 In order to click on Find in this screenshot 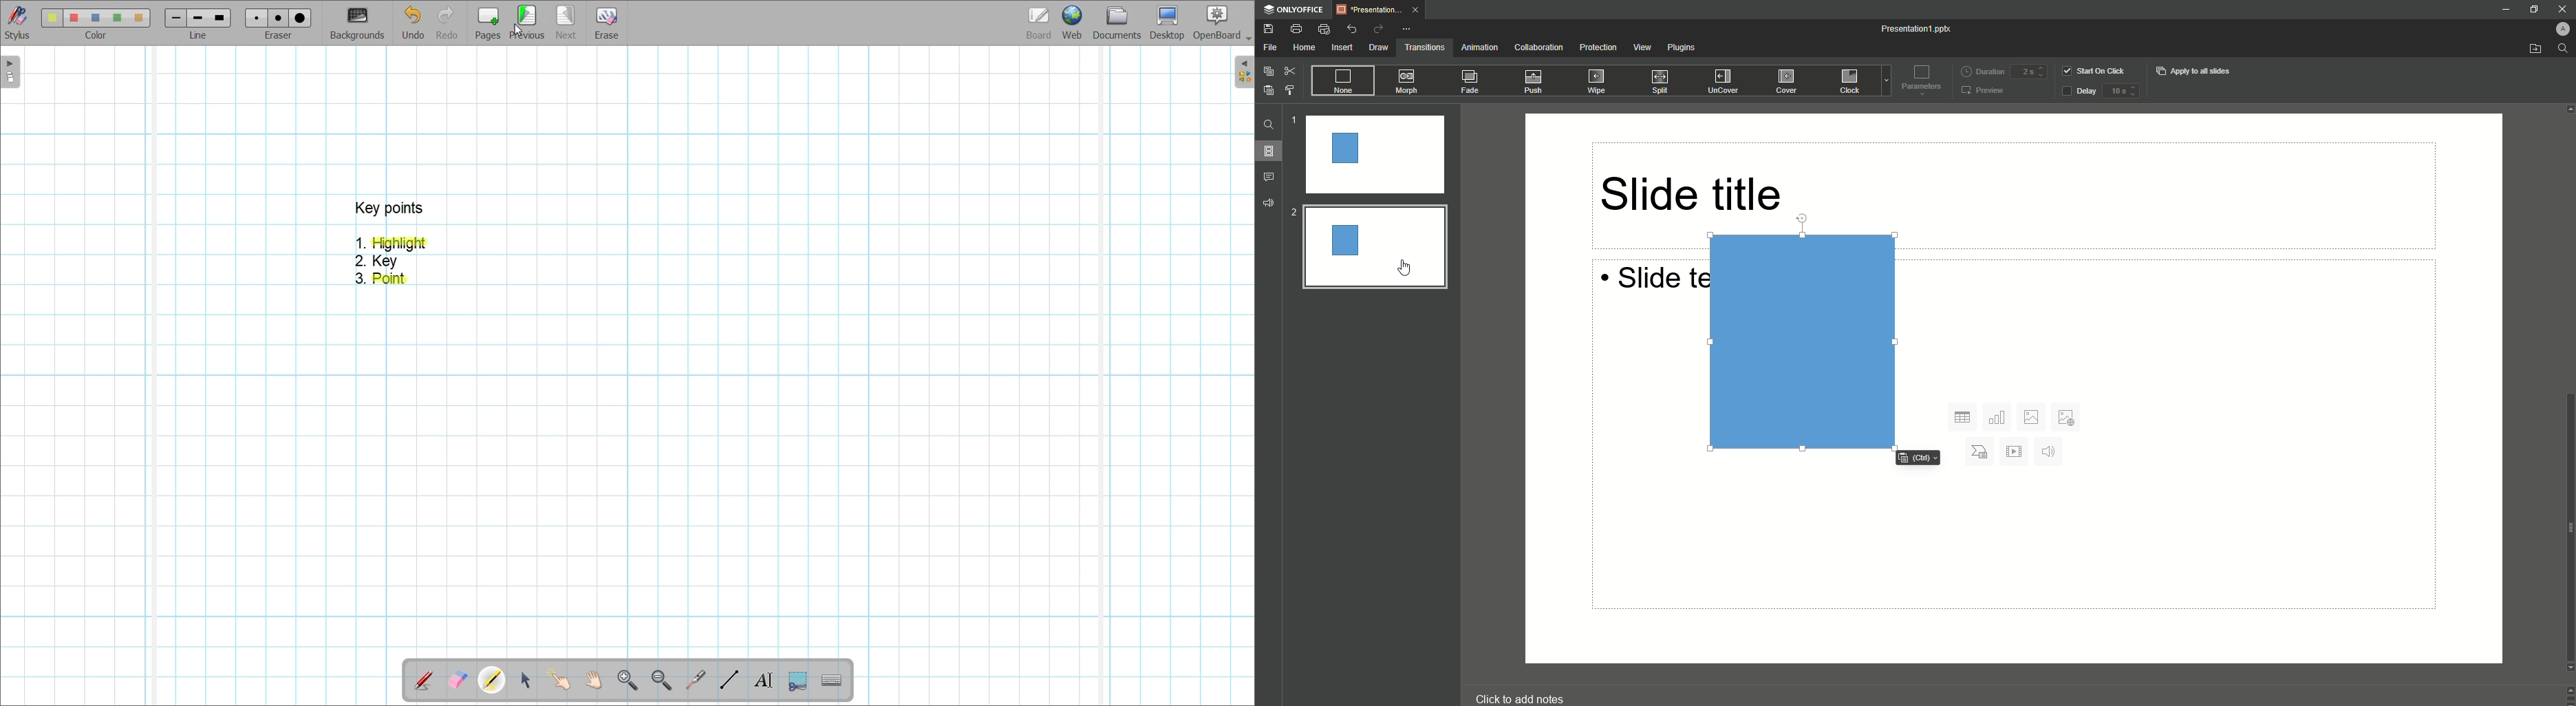, I will do `click(1267, 124)`.